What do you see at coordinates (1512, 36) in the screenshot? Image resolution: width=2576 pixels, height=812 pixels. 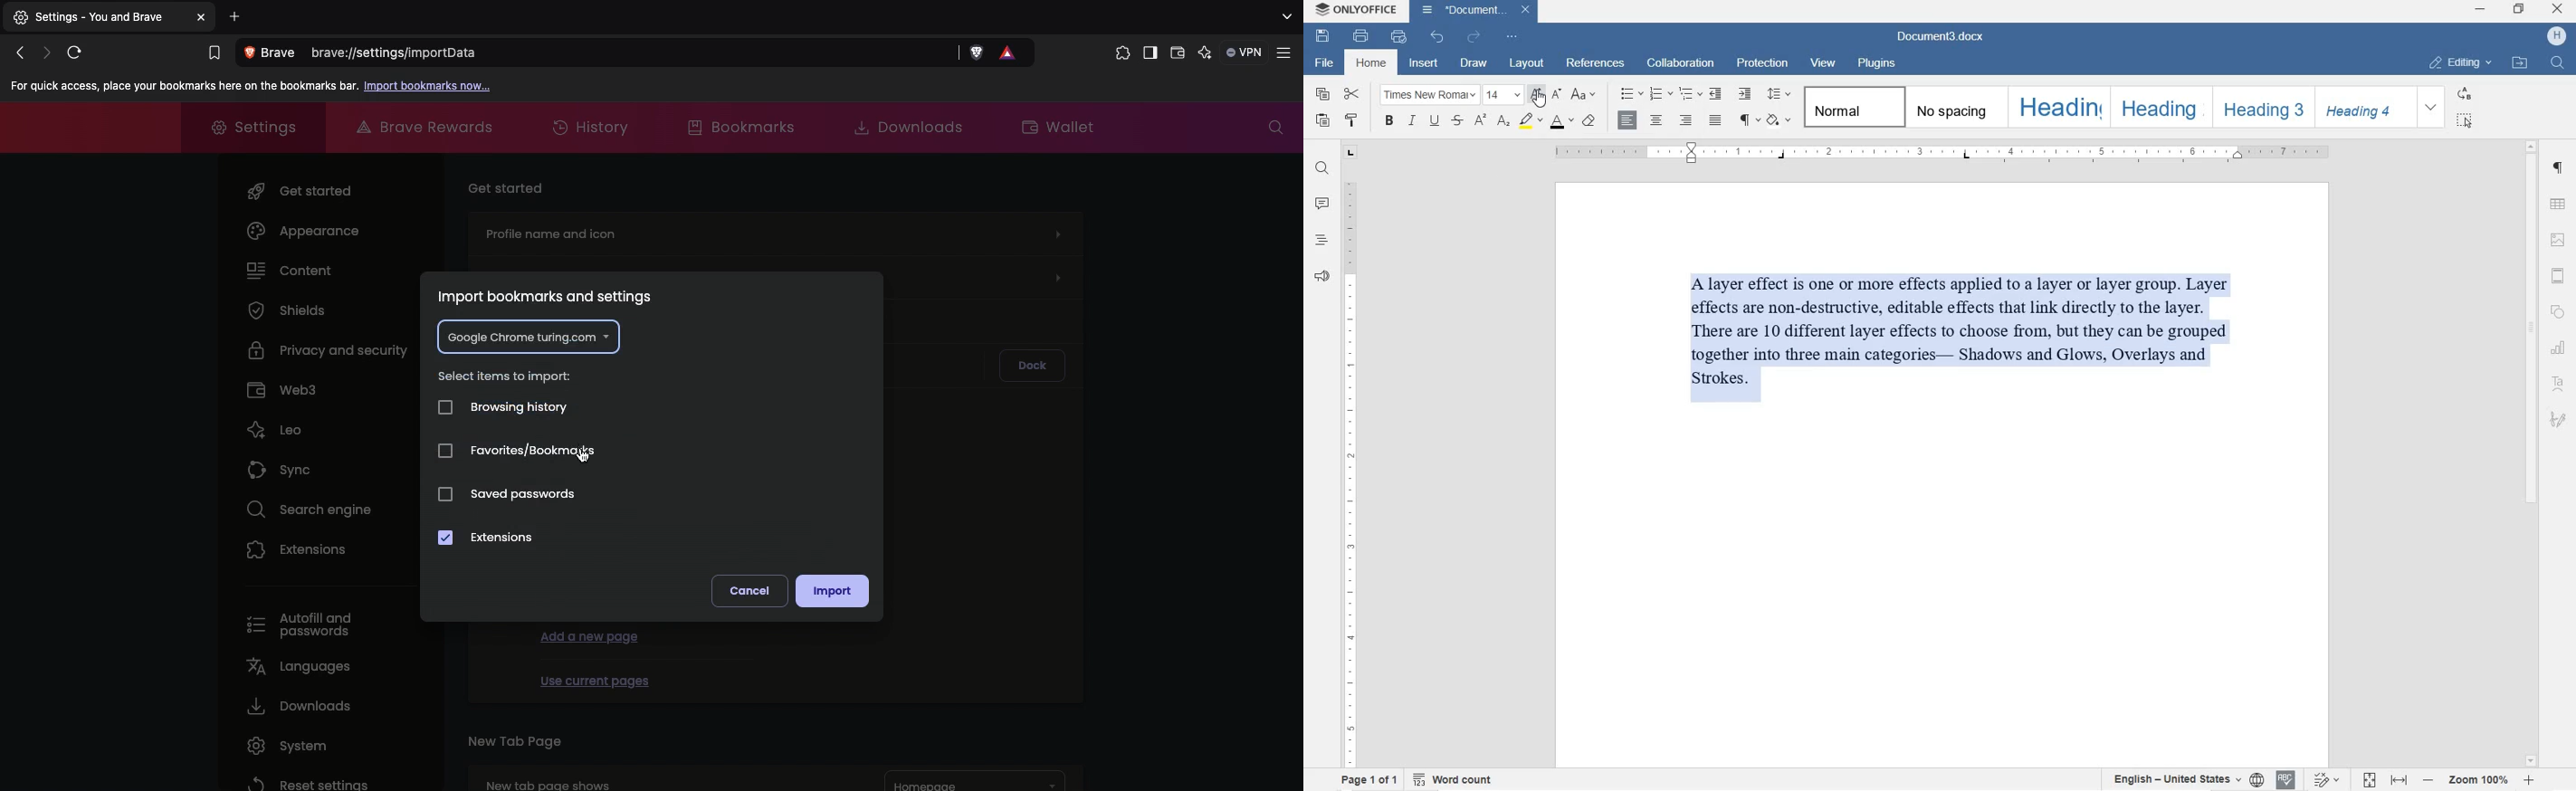 I see `customize quick access toolbar` at bounding box center [1512, 36].